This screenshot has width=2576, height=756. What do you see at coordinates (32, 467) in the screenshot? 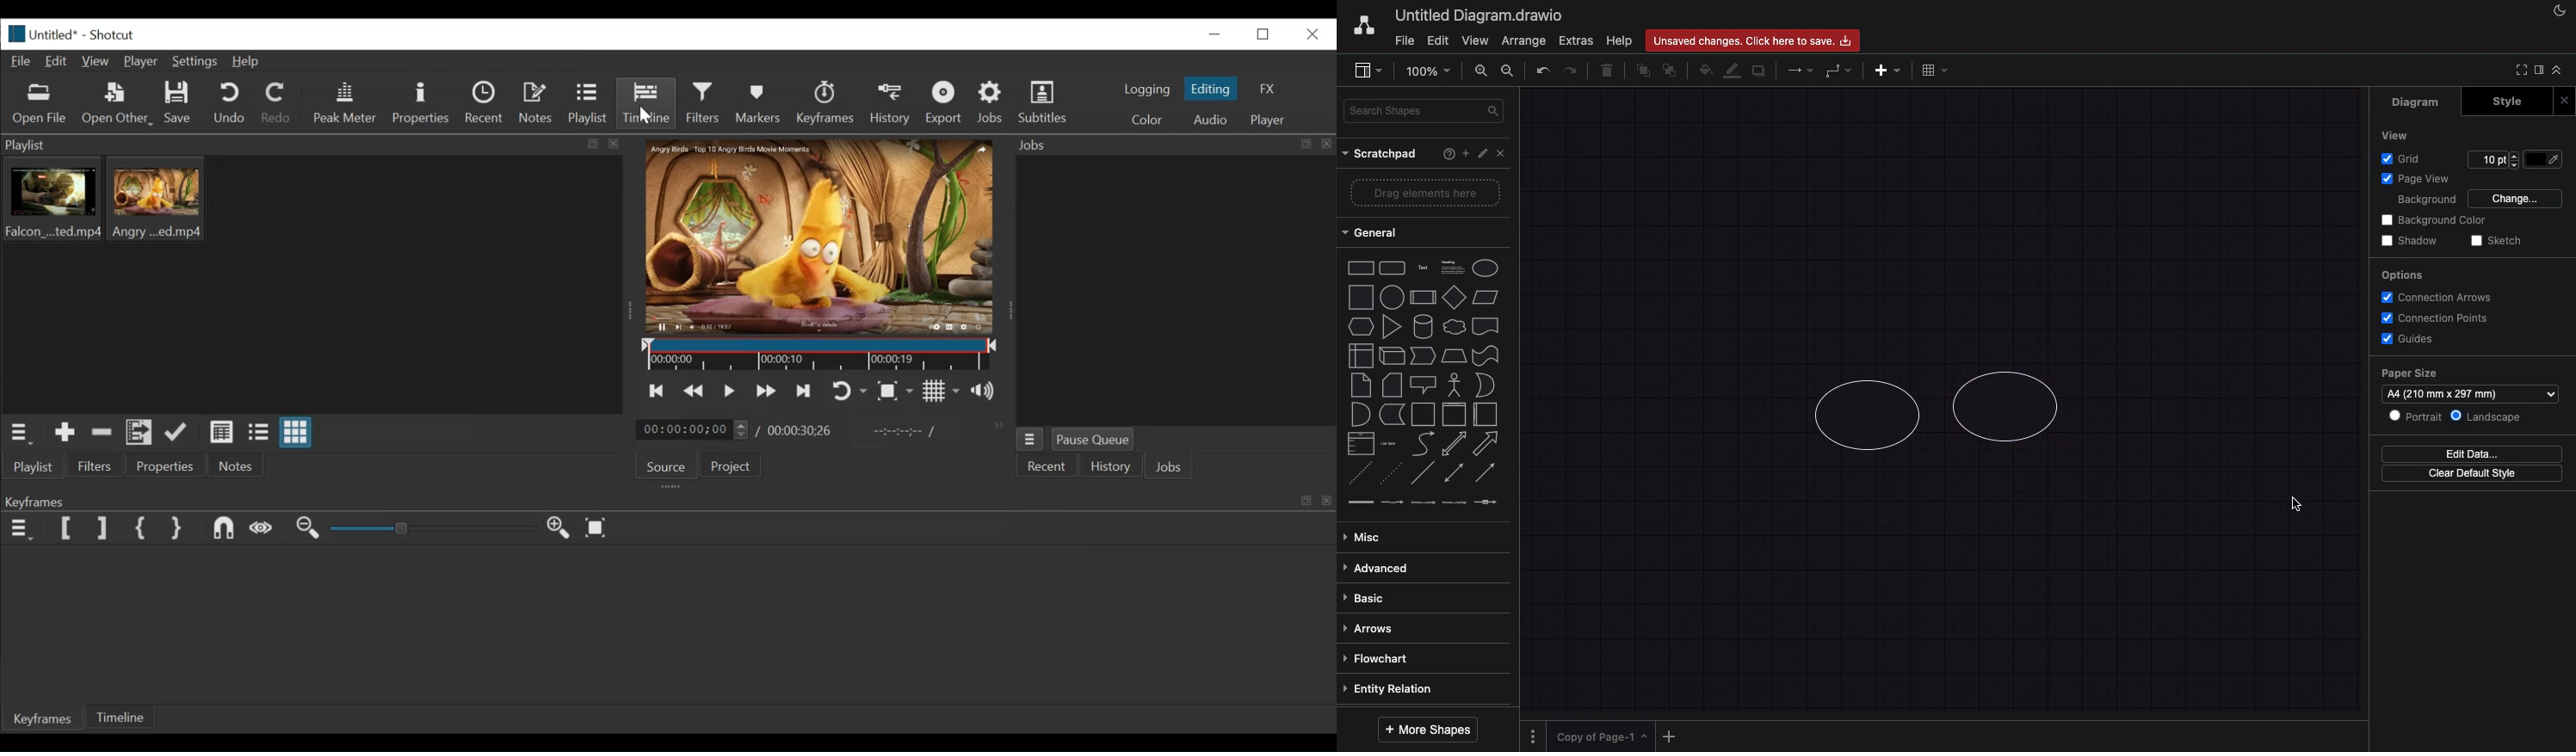
I see `playlist` at bounding box center [32, 467].